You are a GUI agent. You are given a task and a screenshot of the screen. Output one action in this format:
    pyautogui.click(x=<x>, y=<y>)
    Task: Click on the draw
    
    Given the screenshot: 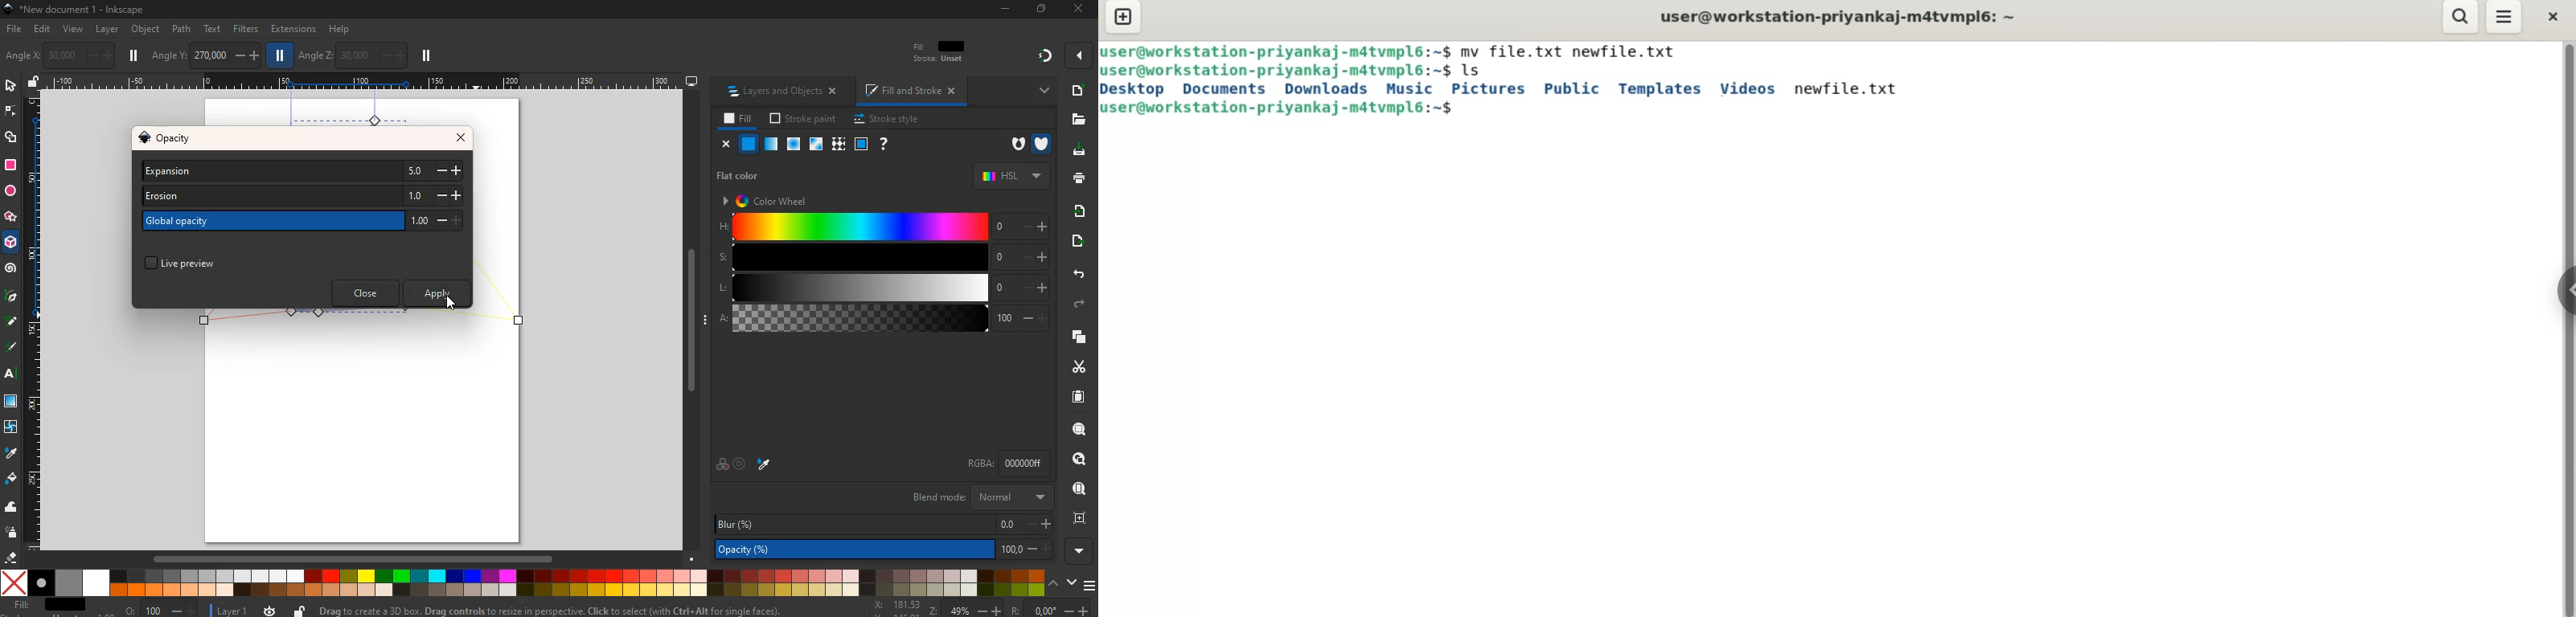 What is the action you would take?
    pyautogui.click(x=11, y=350)
    